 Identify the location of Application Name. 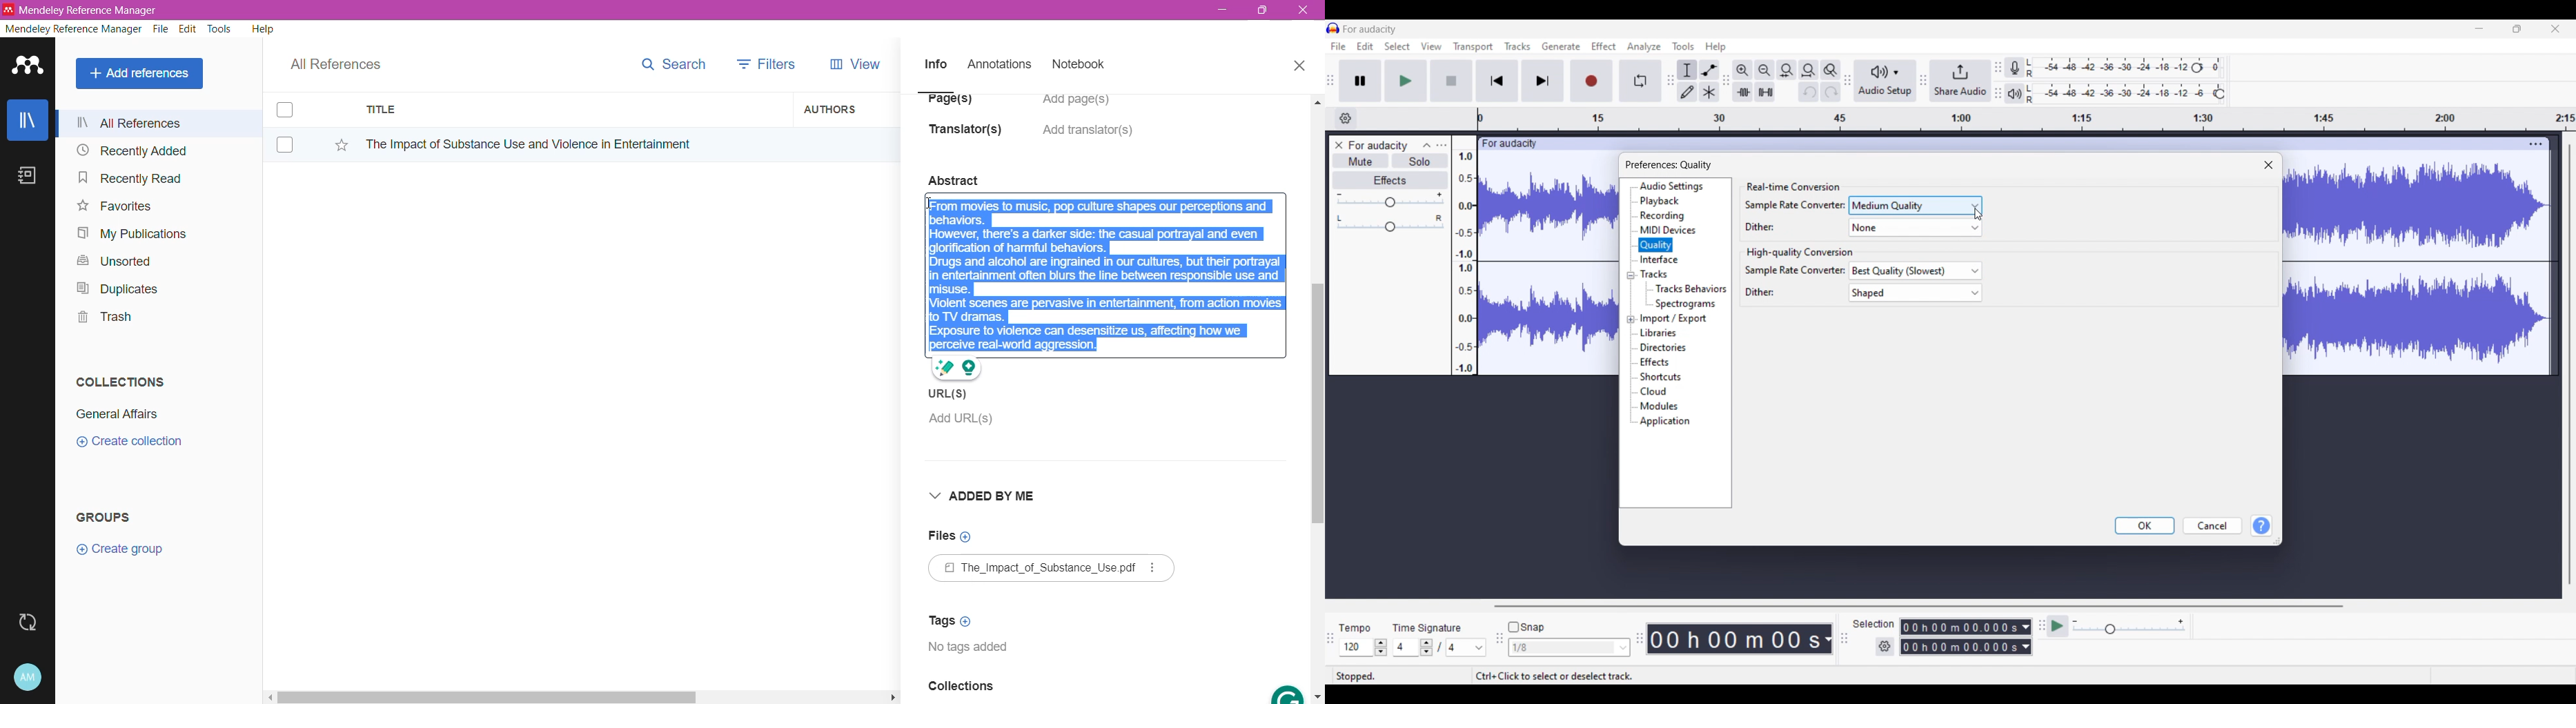
(82, 10).